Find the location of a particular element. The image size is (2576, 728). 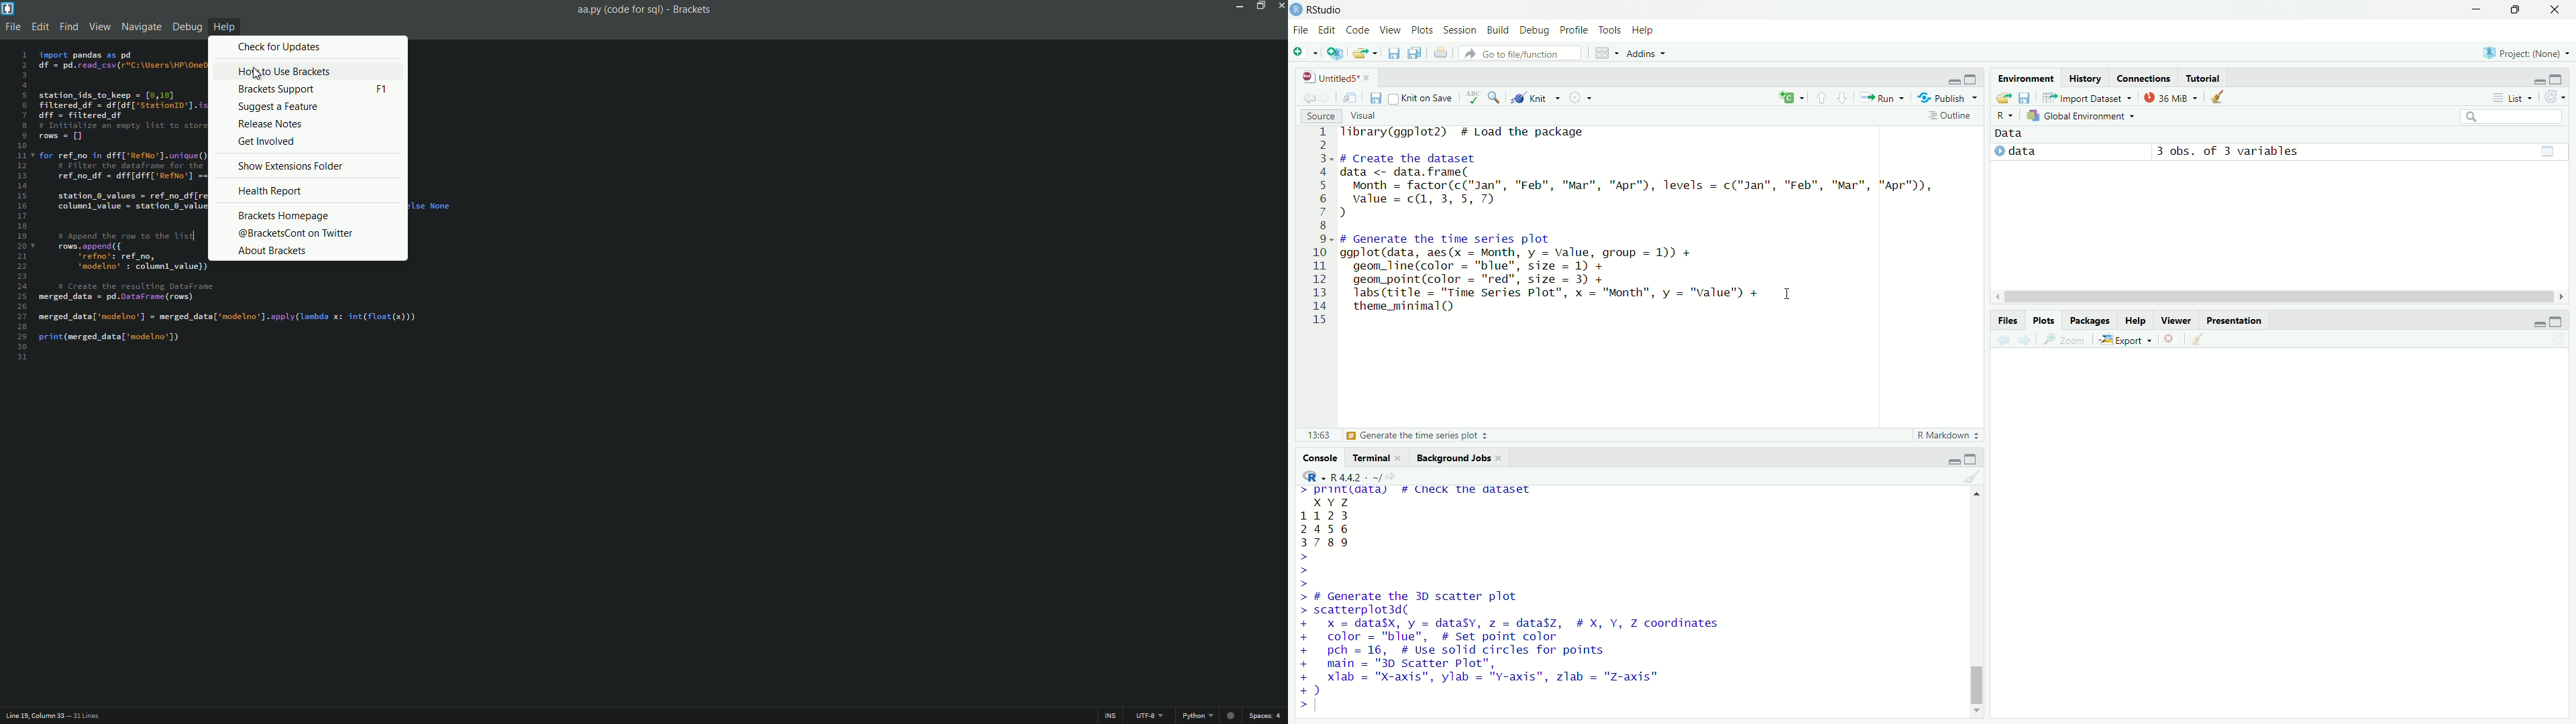

Debug is located at coordinates (1534, 30).